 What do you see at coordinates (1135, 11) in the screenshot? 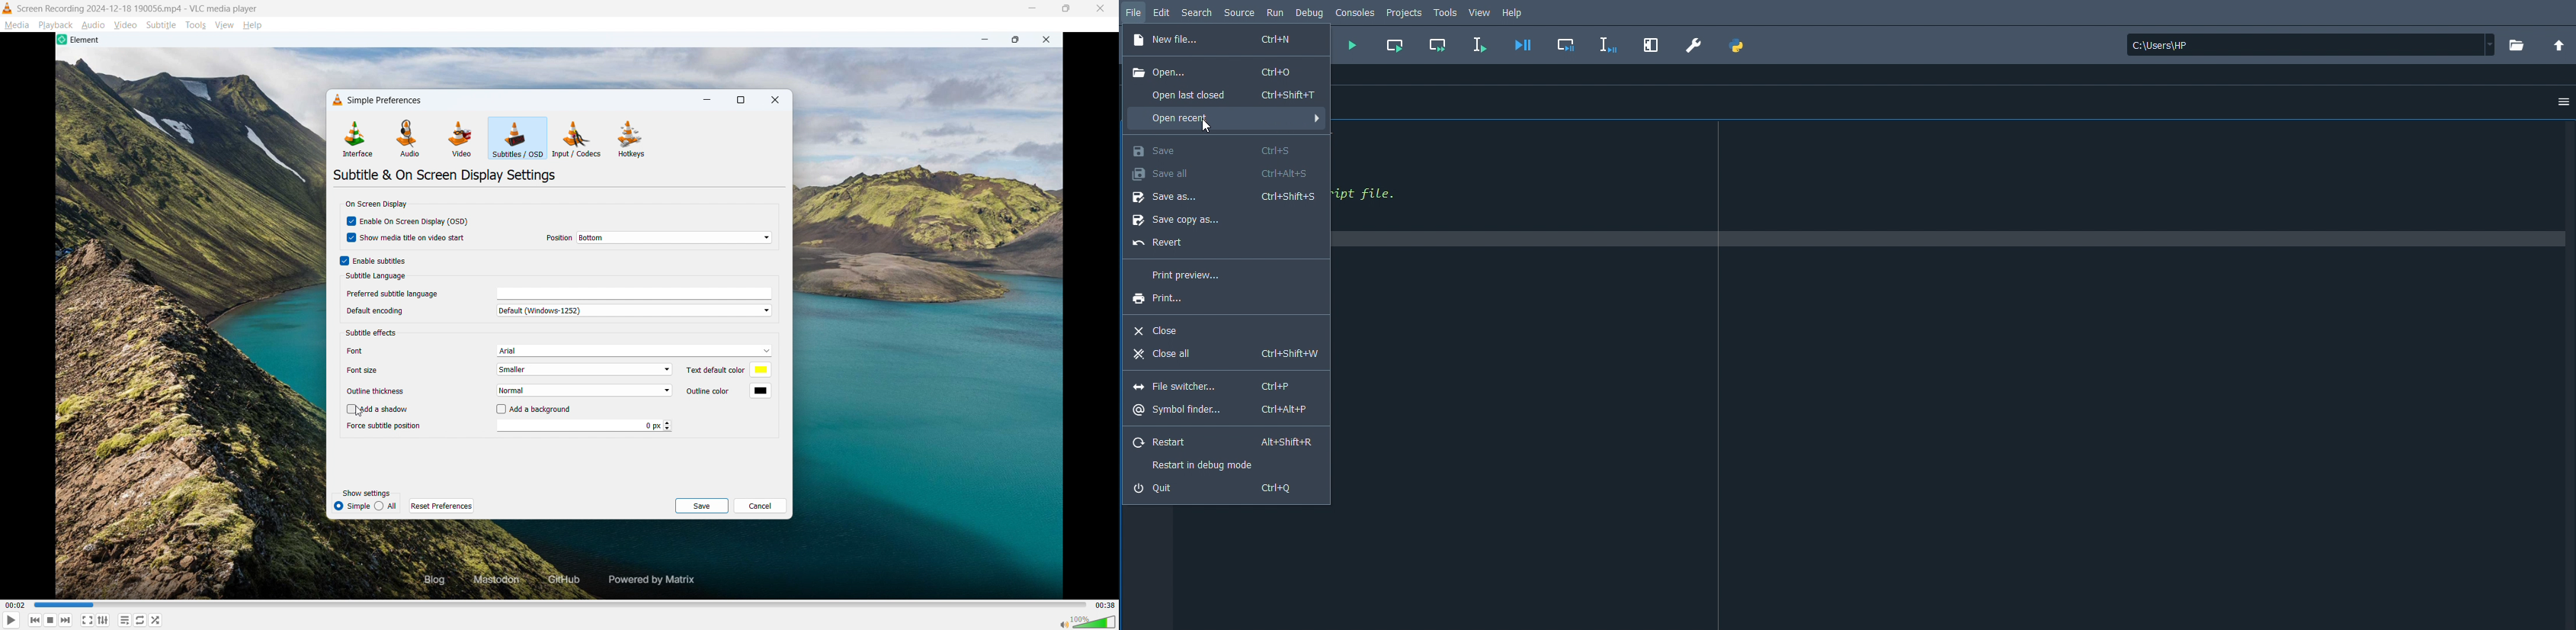
I see `File` at bounding box center [1135, 11].